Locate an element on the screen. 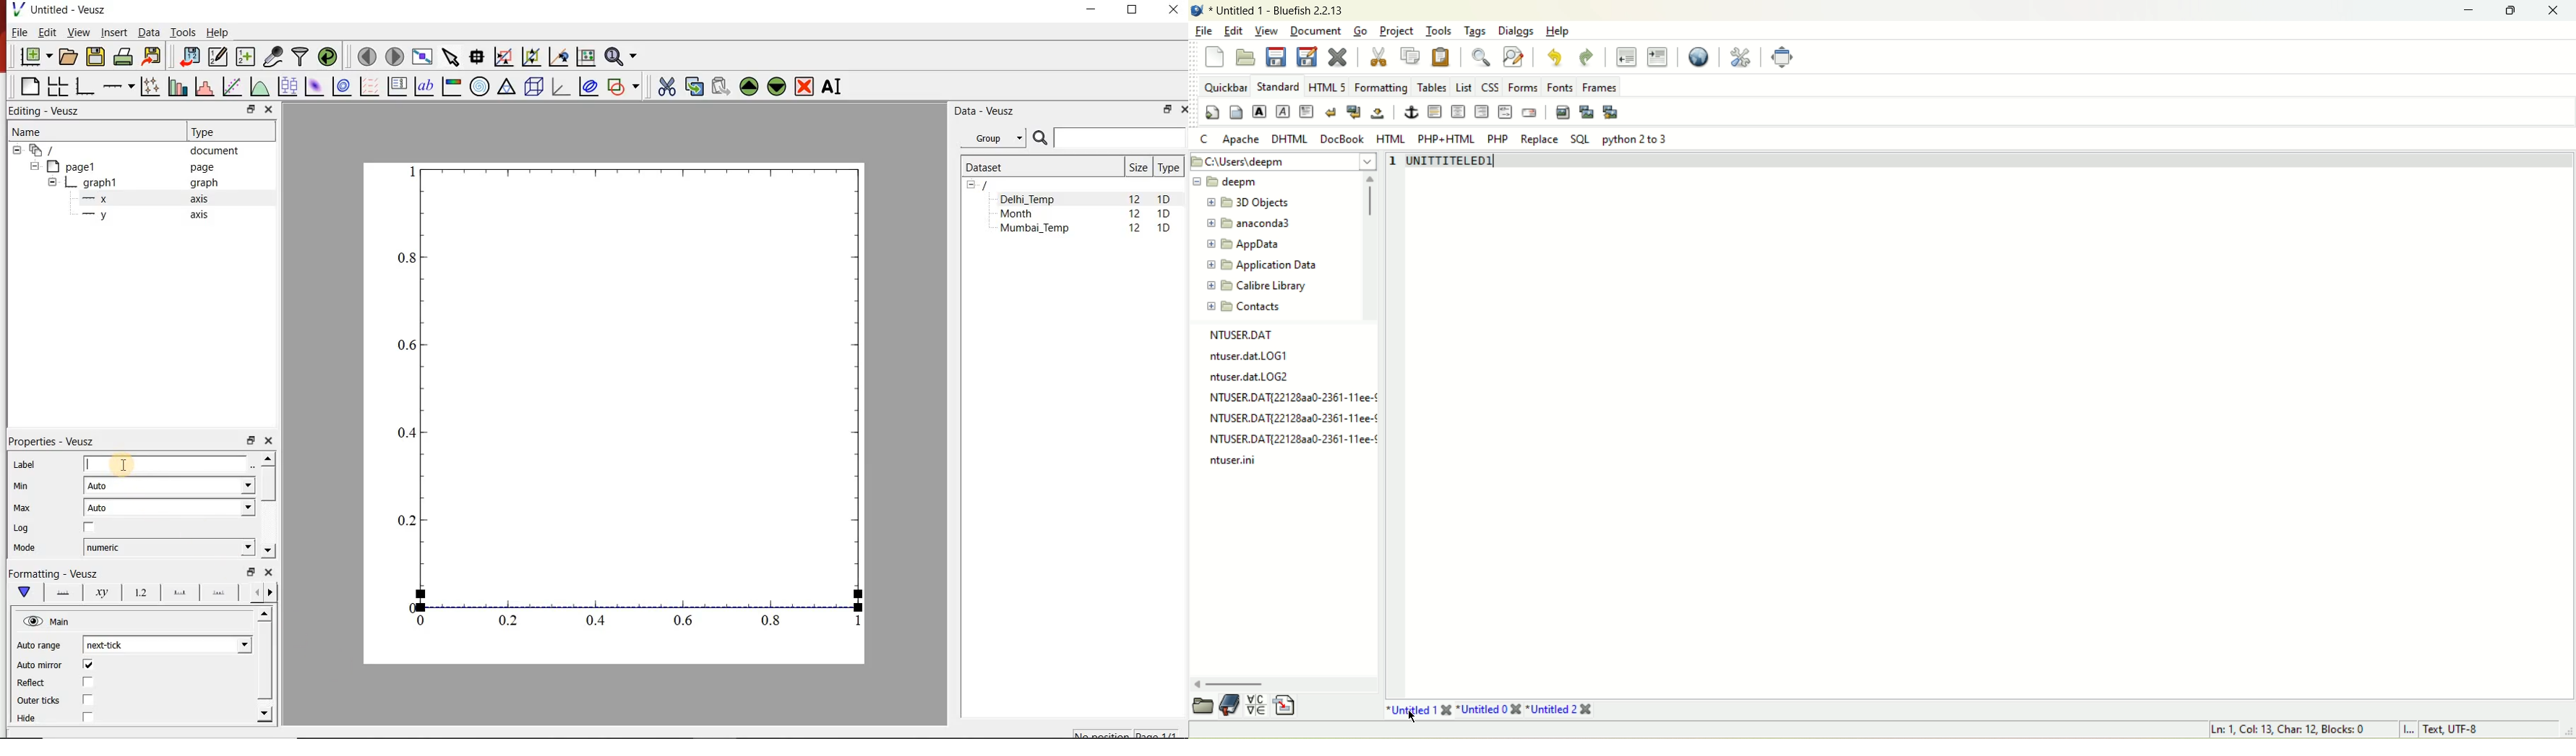  Add an axis to the plot is located at coordinates (117, 86).